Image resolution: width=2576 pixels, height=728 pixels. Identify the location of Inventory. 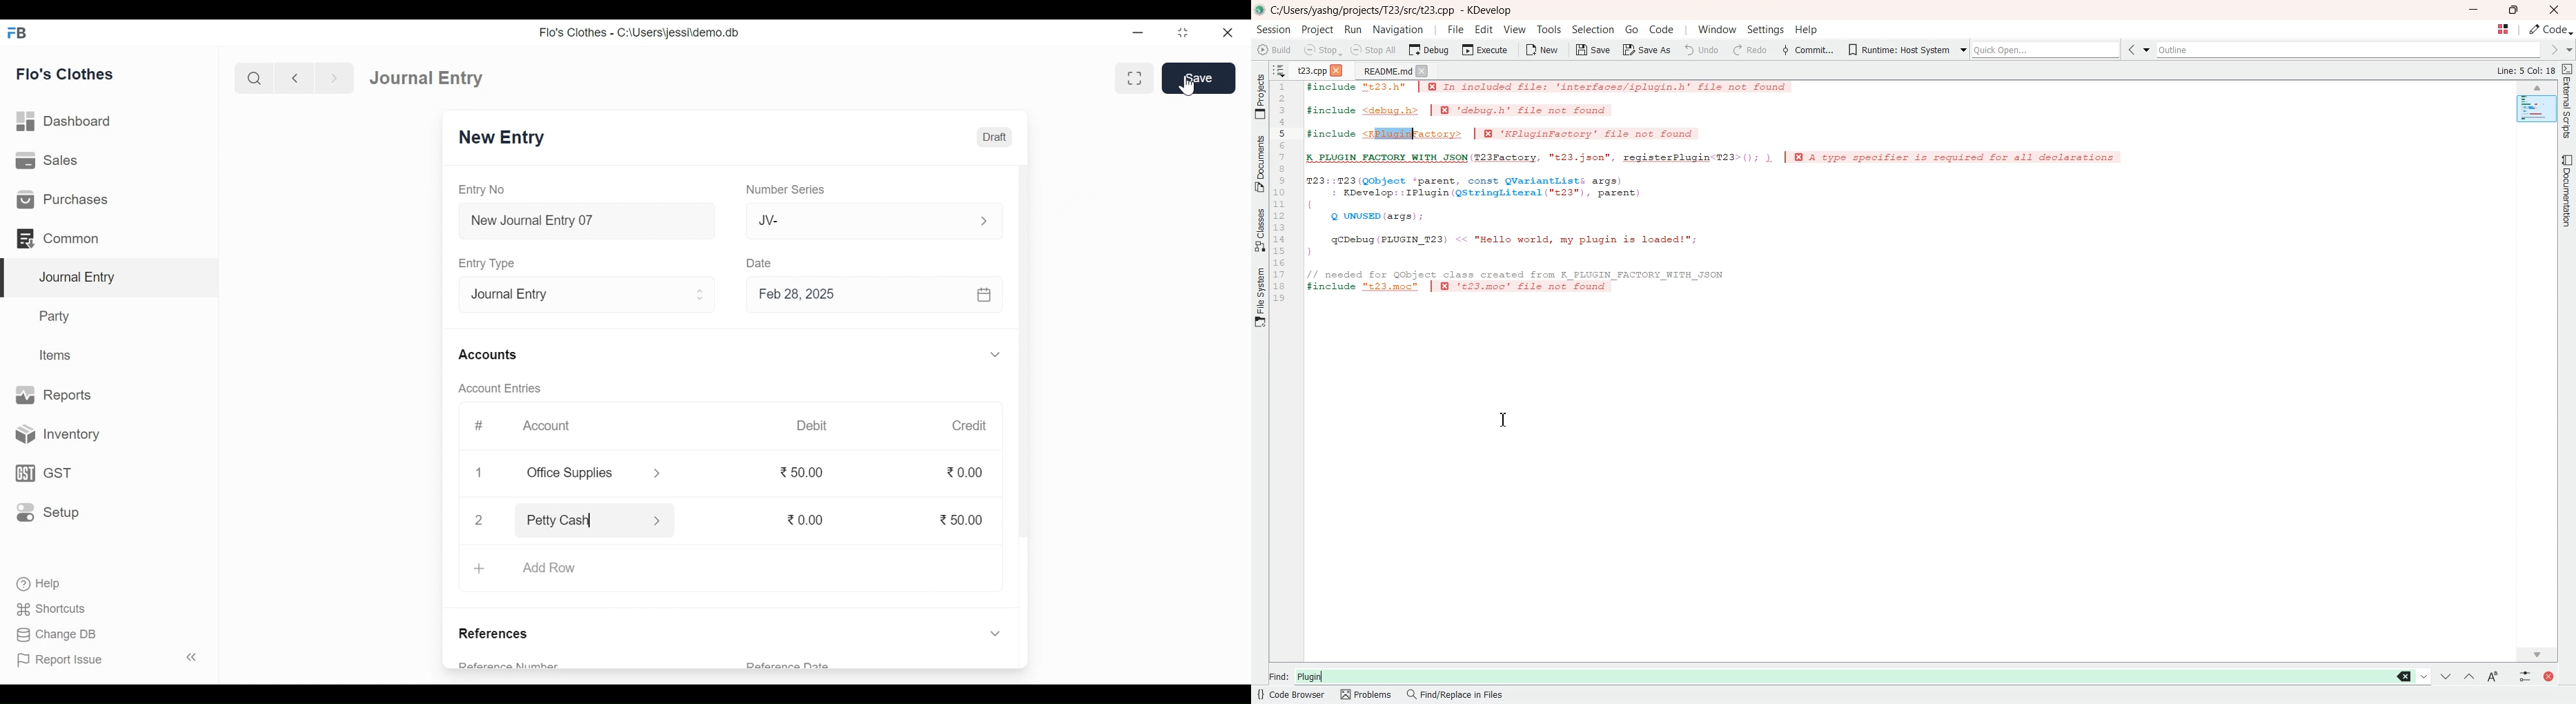
(53, 435).